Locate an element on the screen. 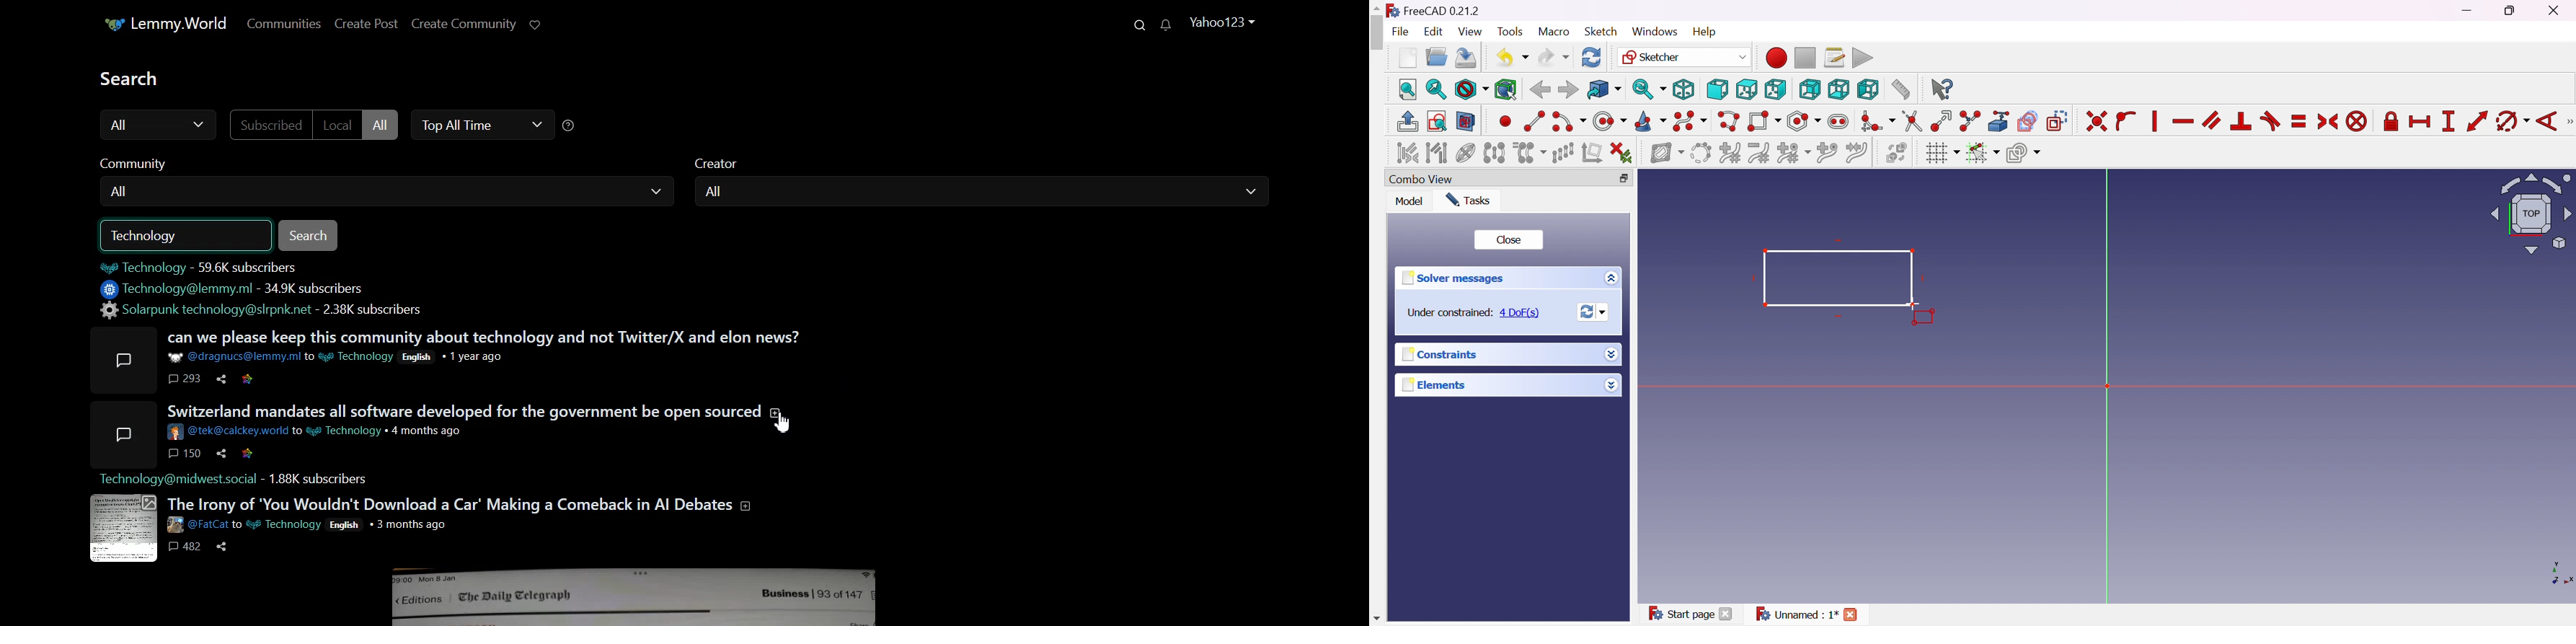 This screenshot has height=644, width=2576. All is located at coordinates (155, 125).